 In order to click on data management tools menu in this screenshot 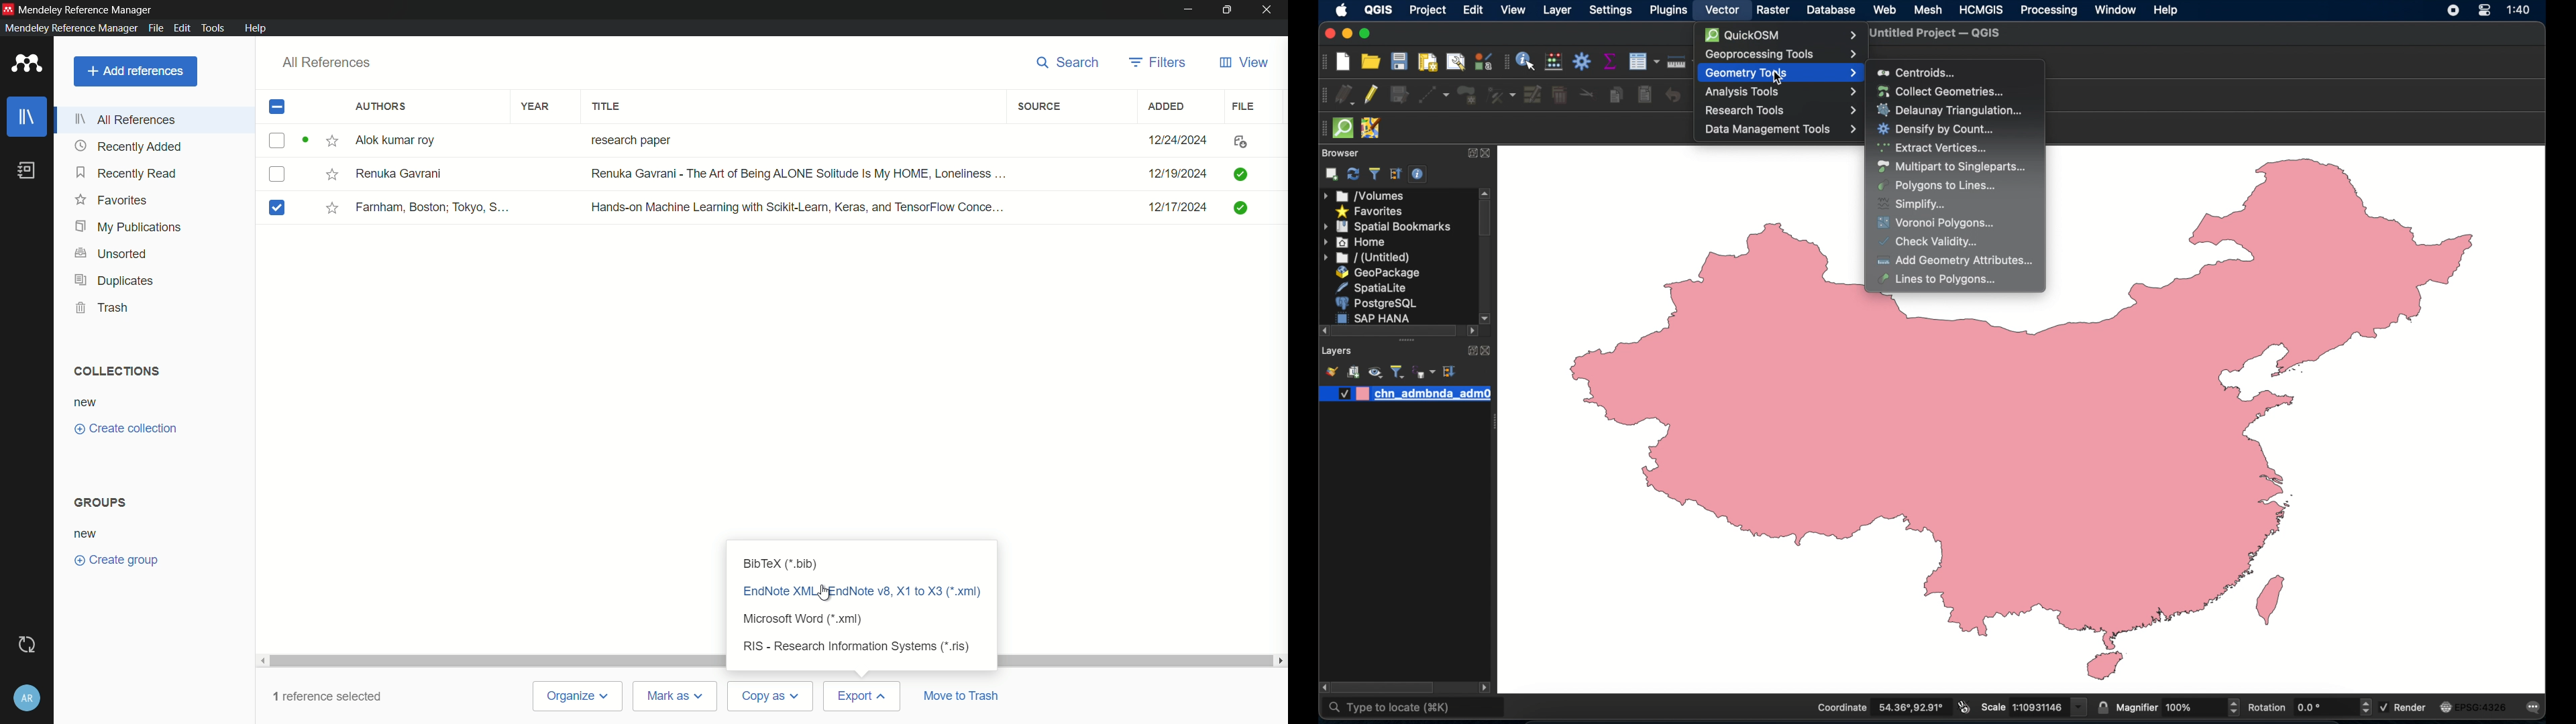, I will do `click(1780, 131)`.